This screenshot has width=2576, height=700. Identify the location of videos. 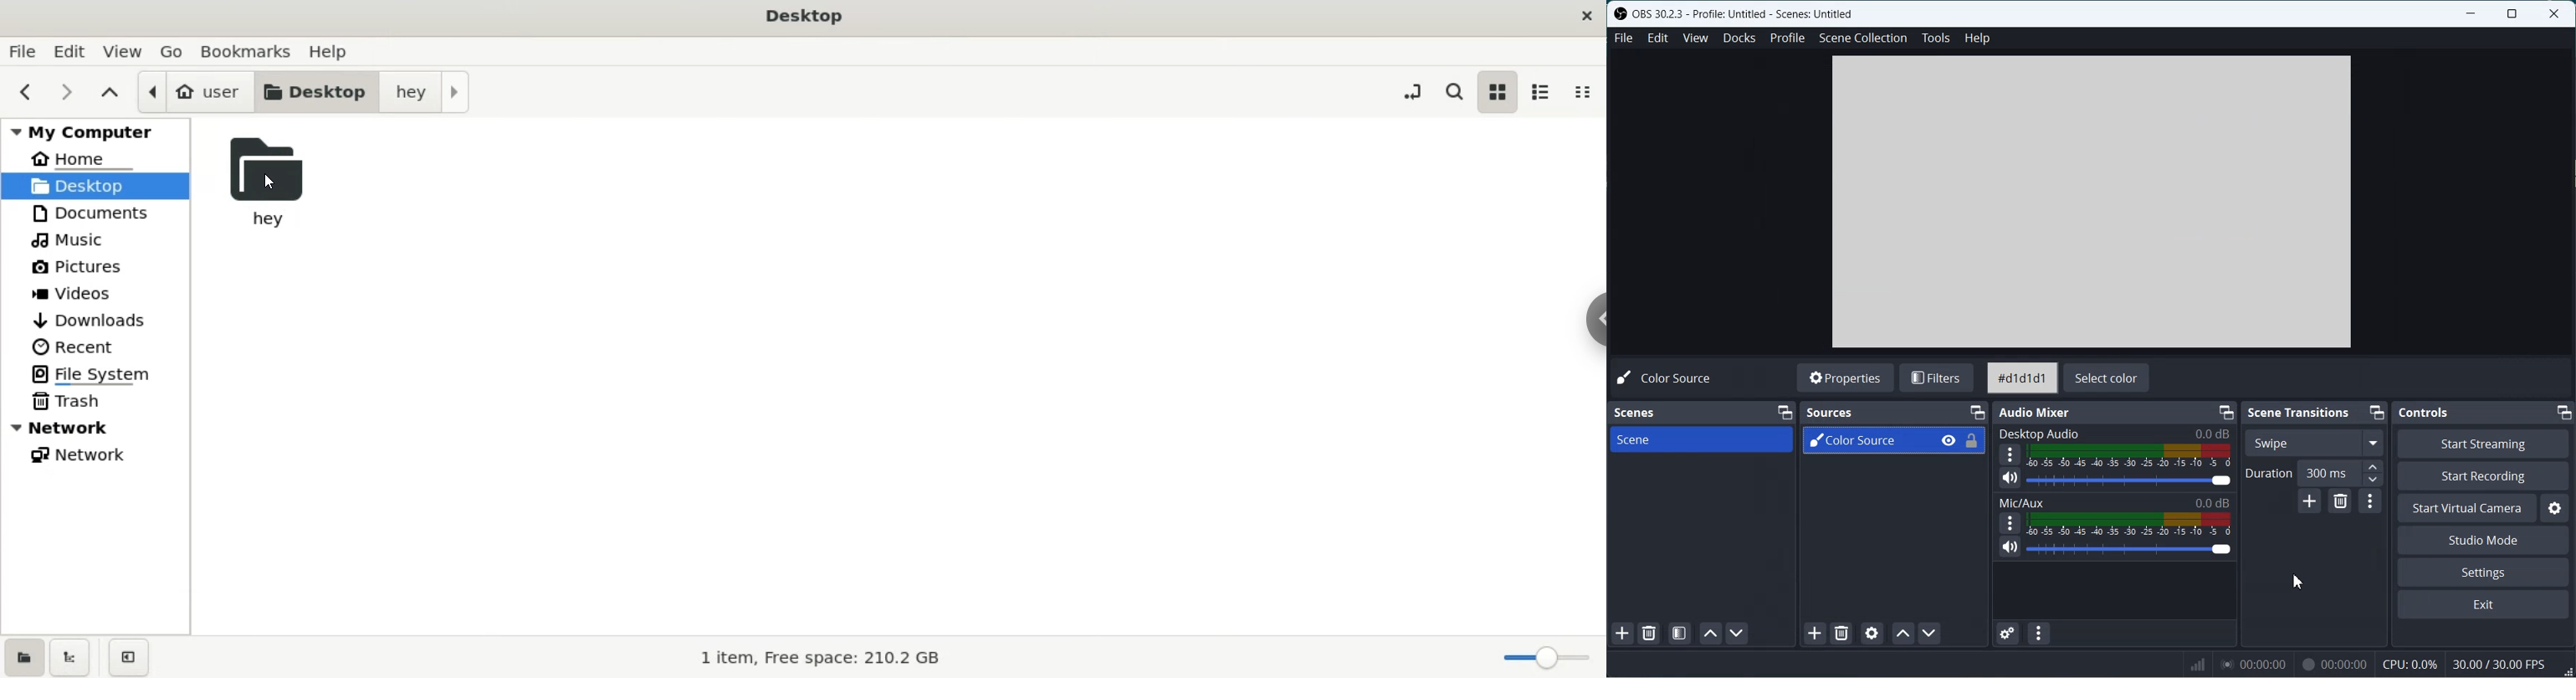
(96, 290).